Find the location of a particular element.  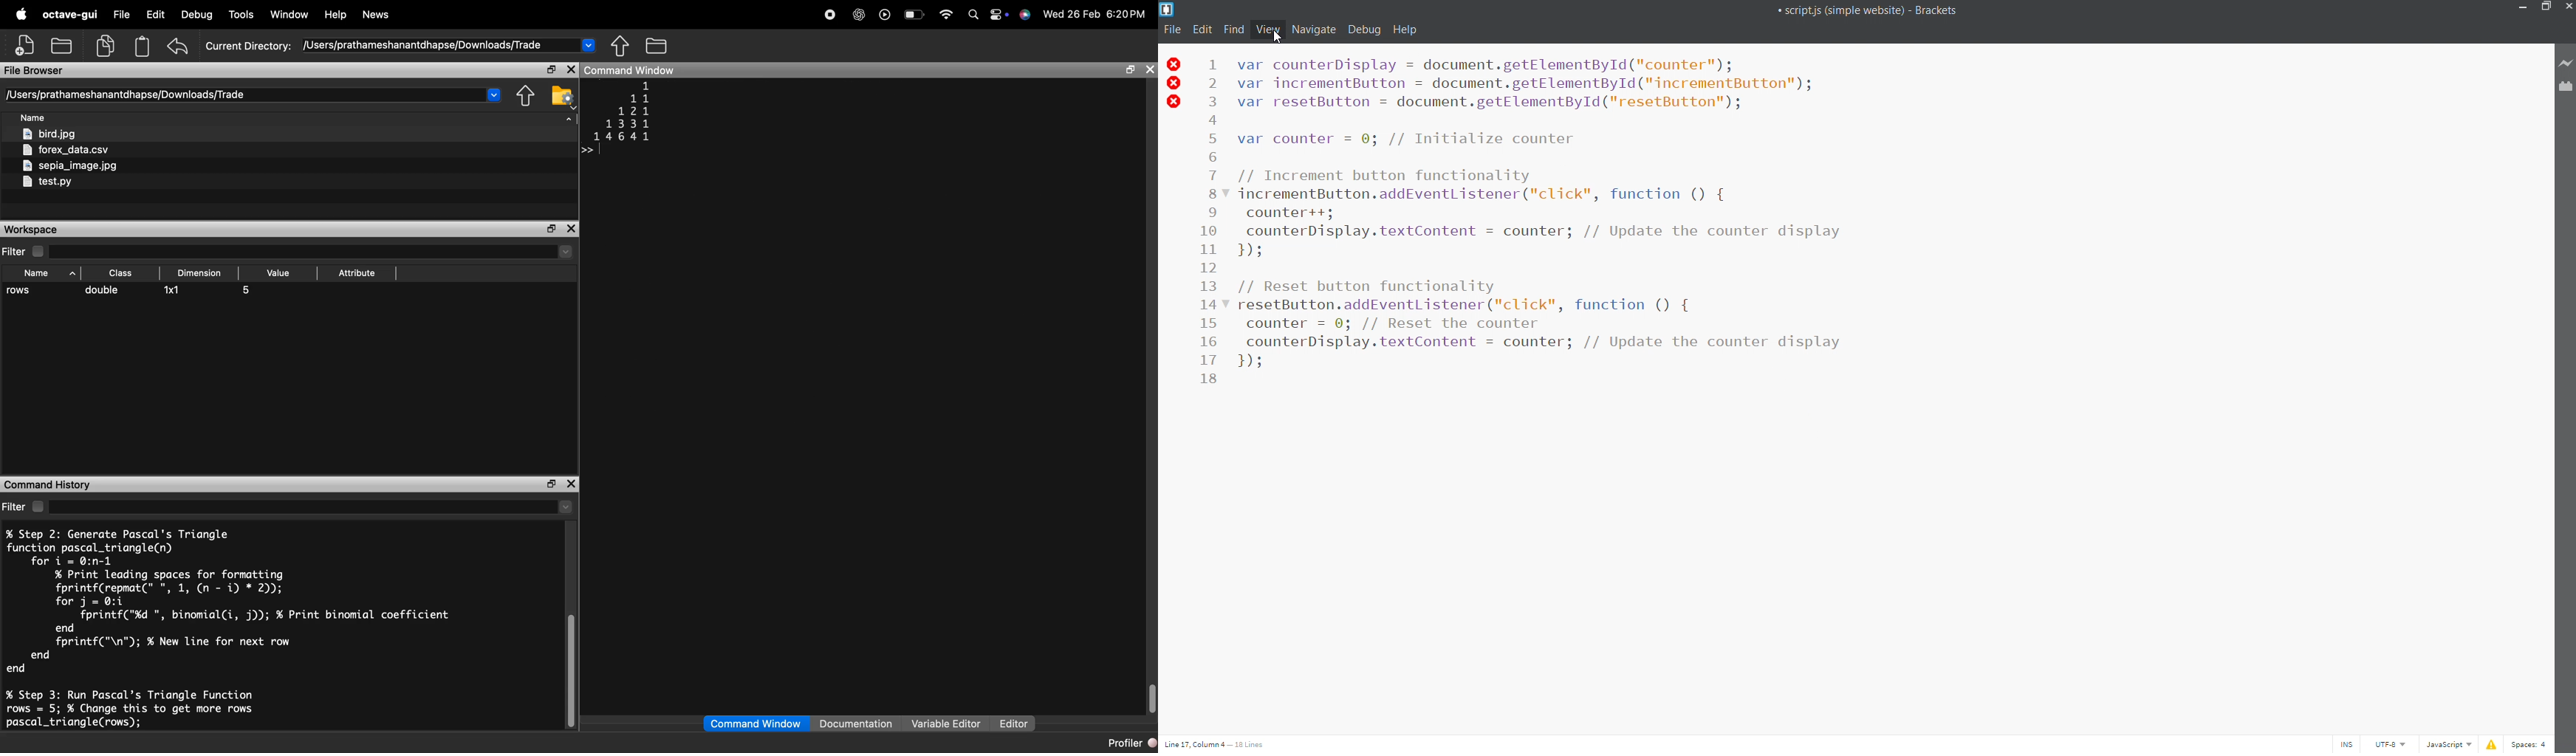

dropdown is located at coordinates (493, 94).